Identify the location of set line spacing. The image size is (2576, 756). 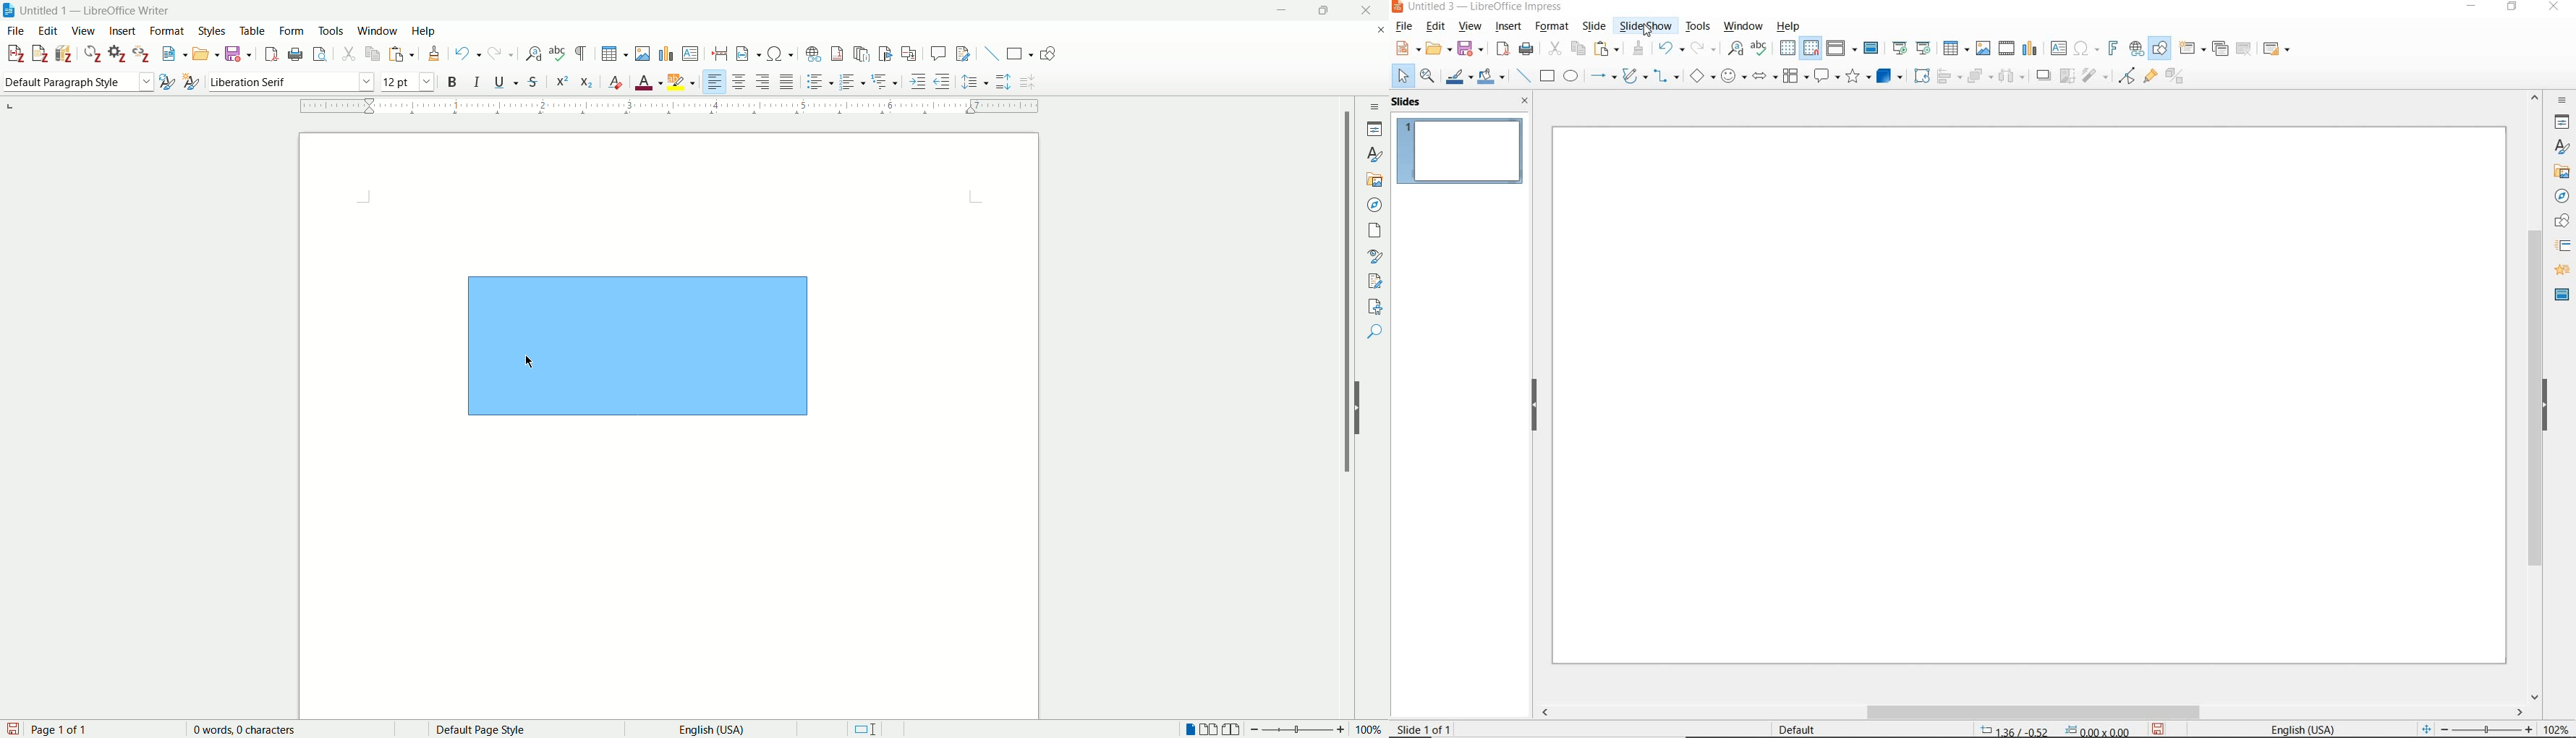
(974, 81).